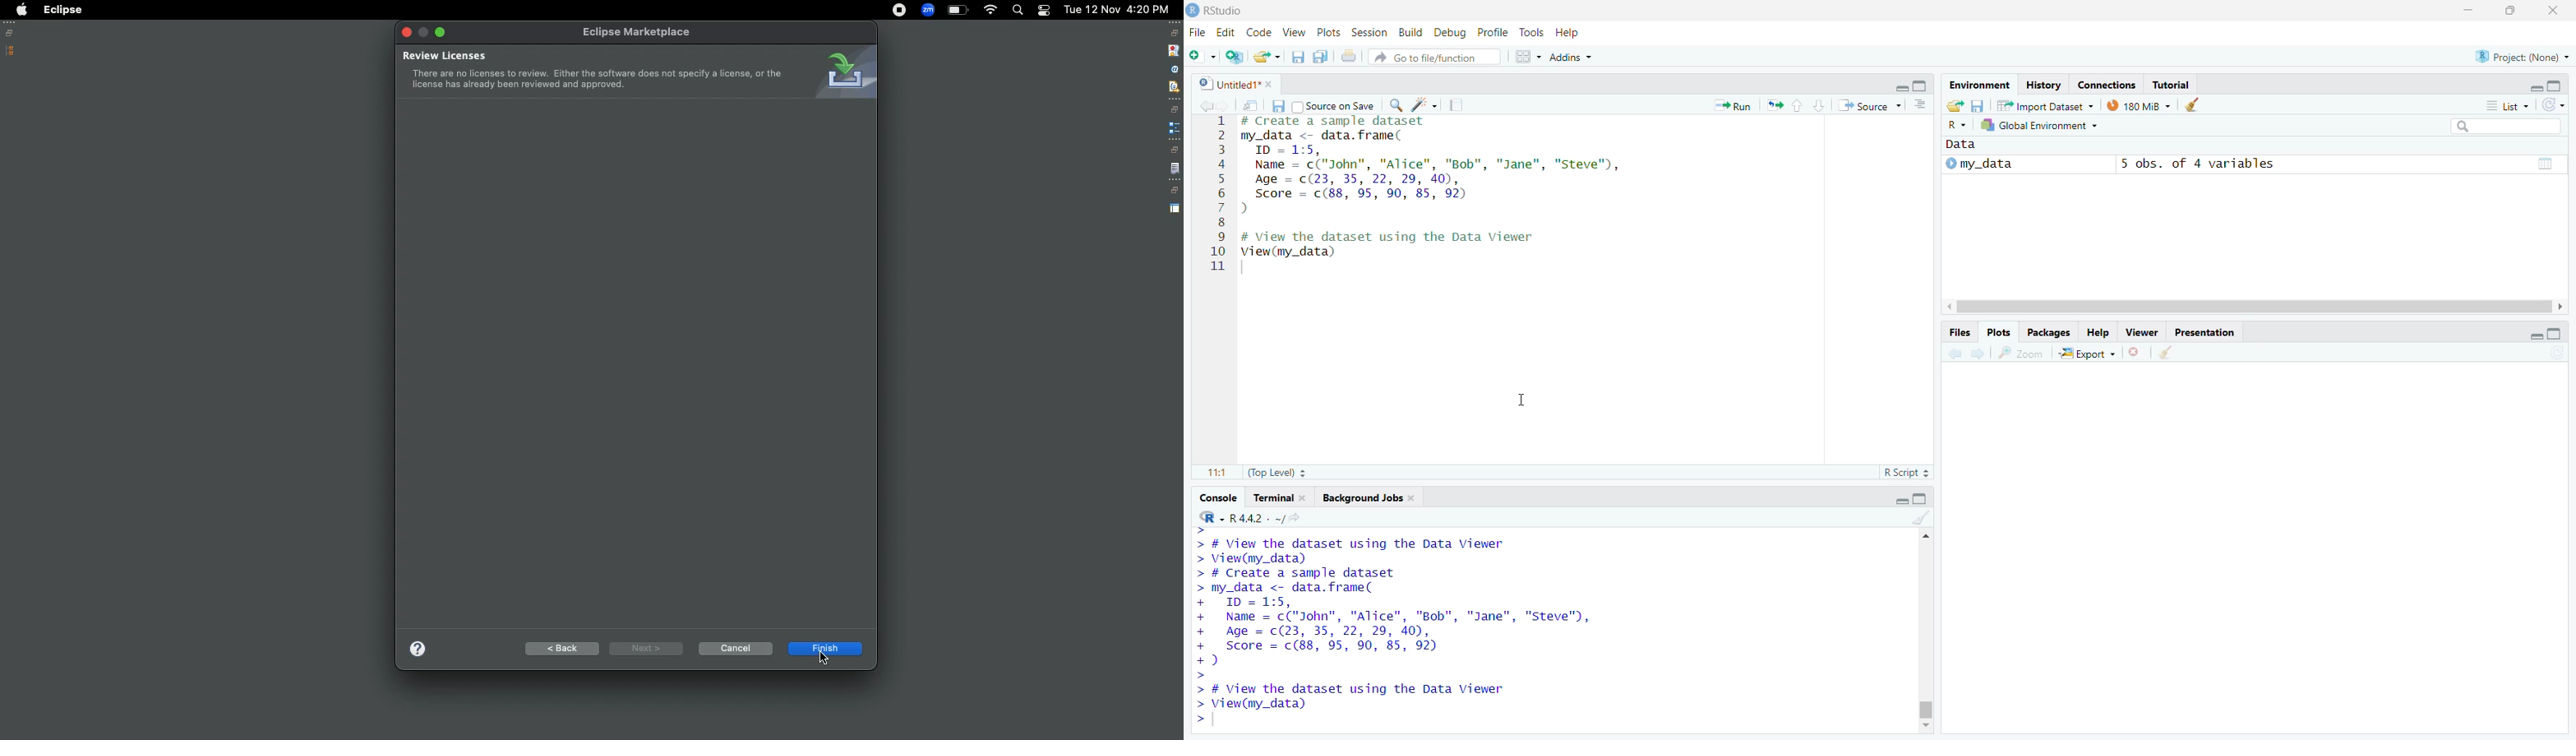  I want to click on Maximize, so click(2557, 335).